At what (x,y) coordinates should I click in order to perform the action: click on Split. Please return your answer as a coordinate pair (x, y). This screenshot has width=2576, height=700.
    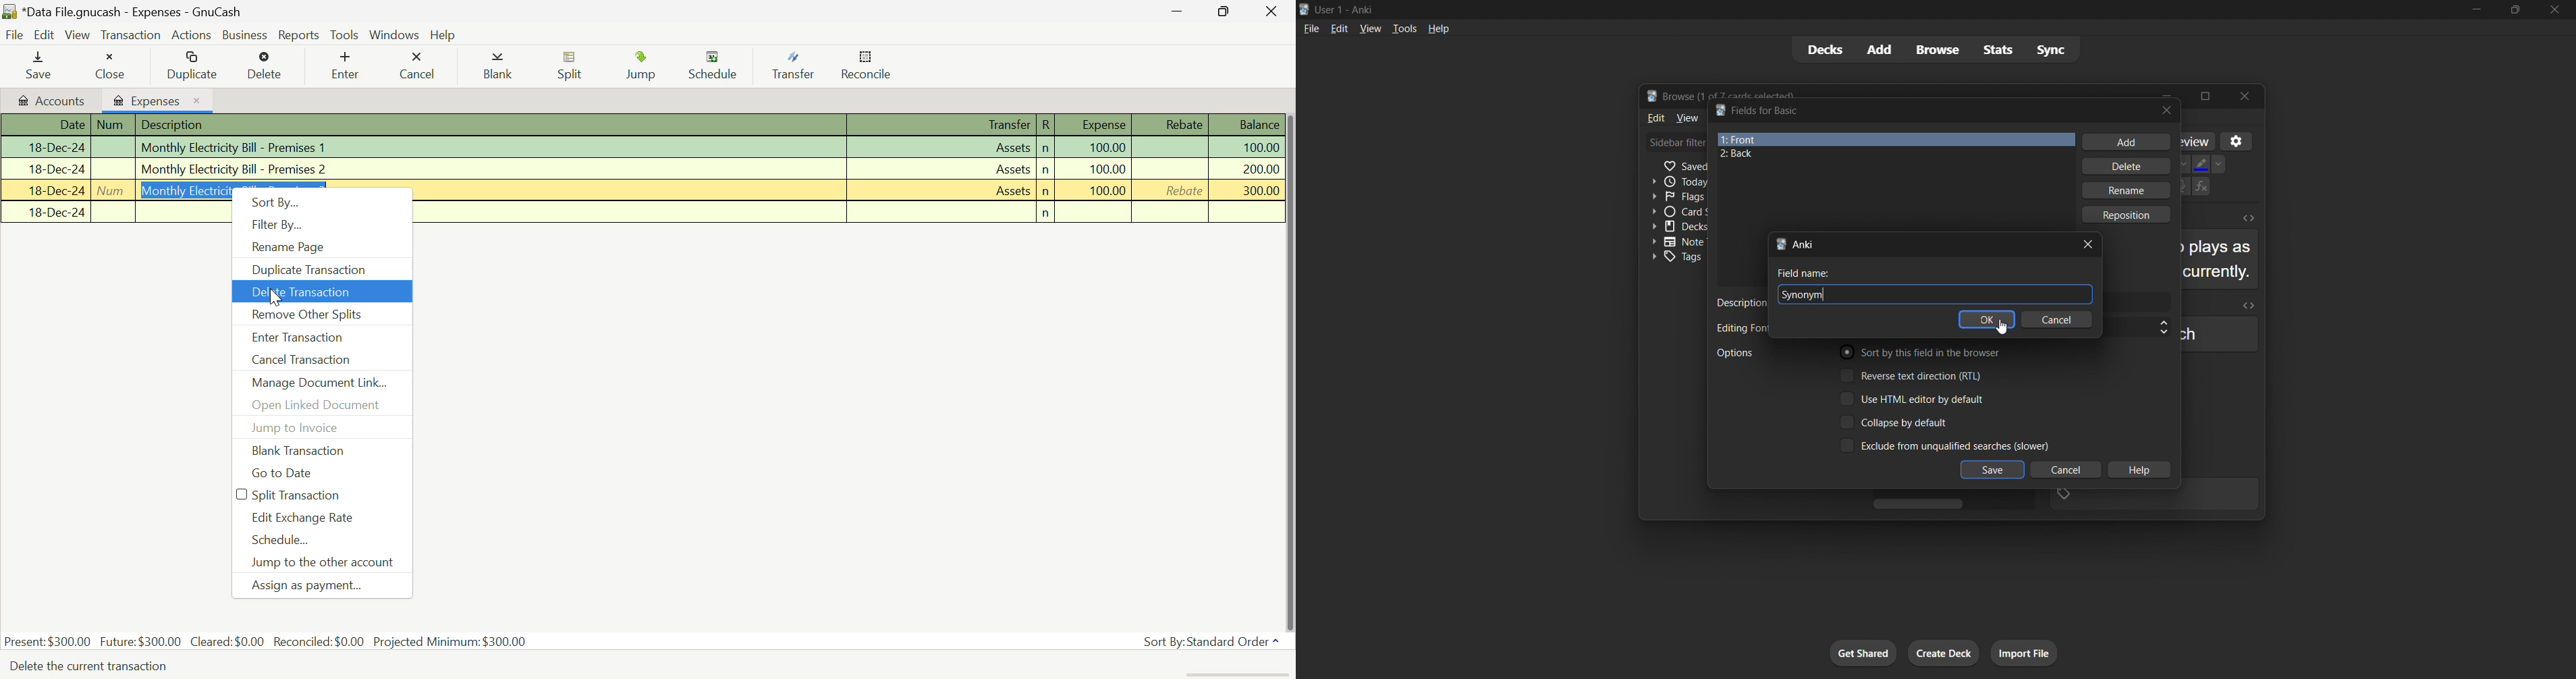
    Looking at the image, I should click on (570, 67).